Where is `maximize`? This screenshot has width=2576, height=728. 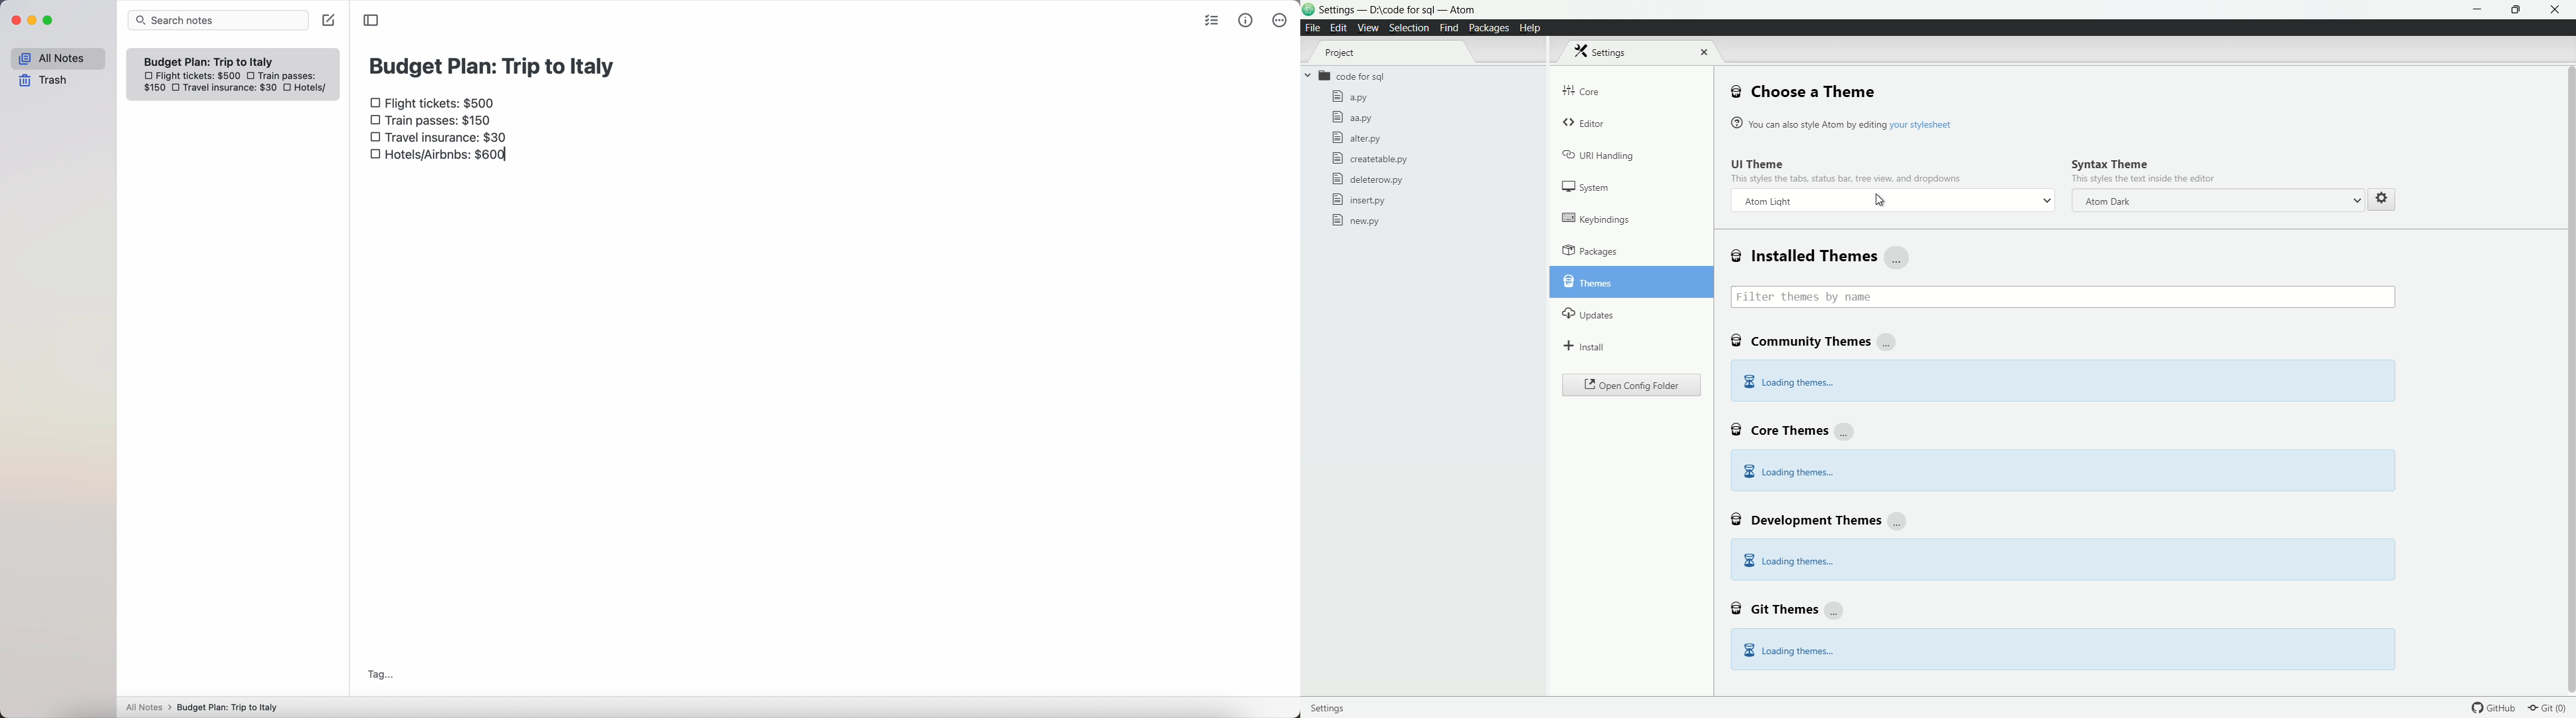
maximize is located at coordinates (50, 21).